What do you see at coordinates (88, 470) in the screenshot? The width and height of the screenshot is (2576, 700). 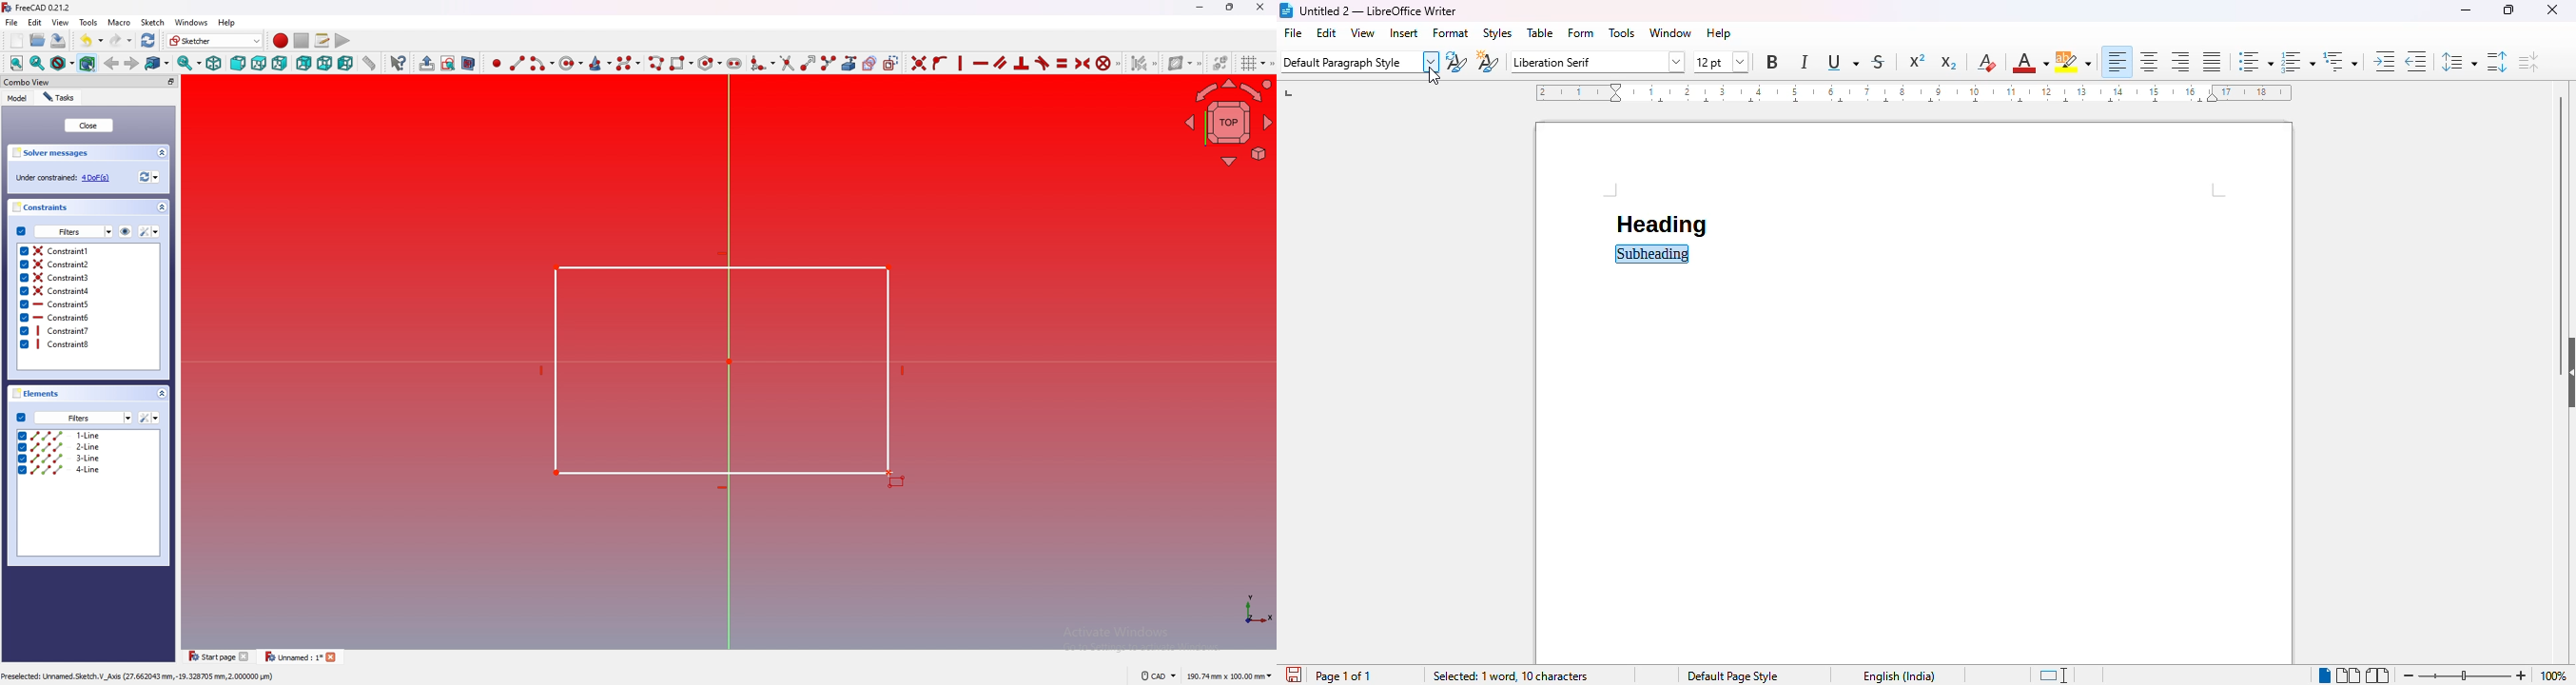 I see `4 line` at bounding box center [88, 470].